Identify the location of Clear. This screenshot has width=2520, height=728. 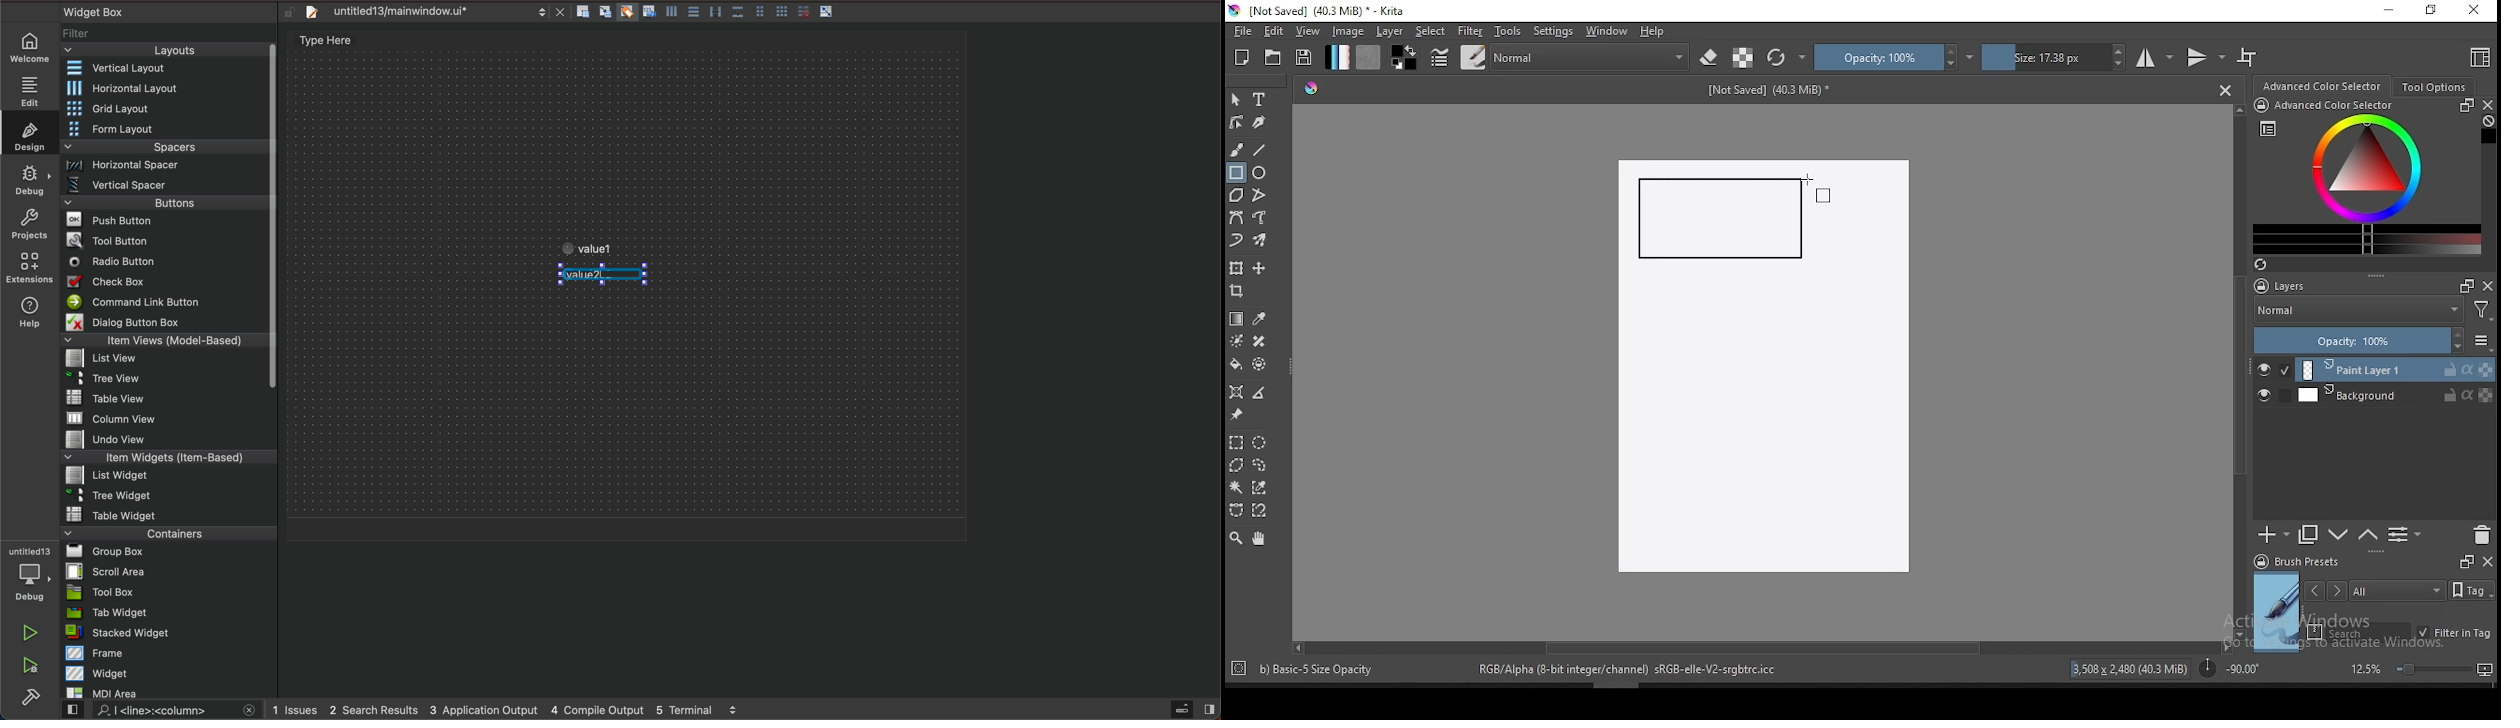
(2488, 123).